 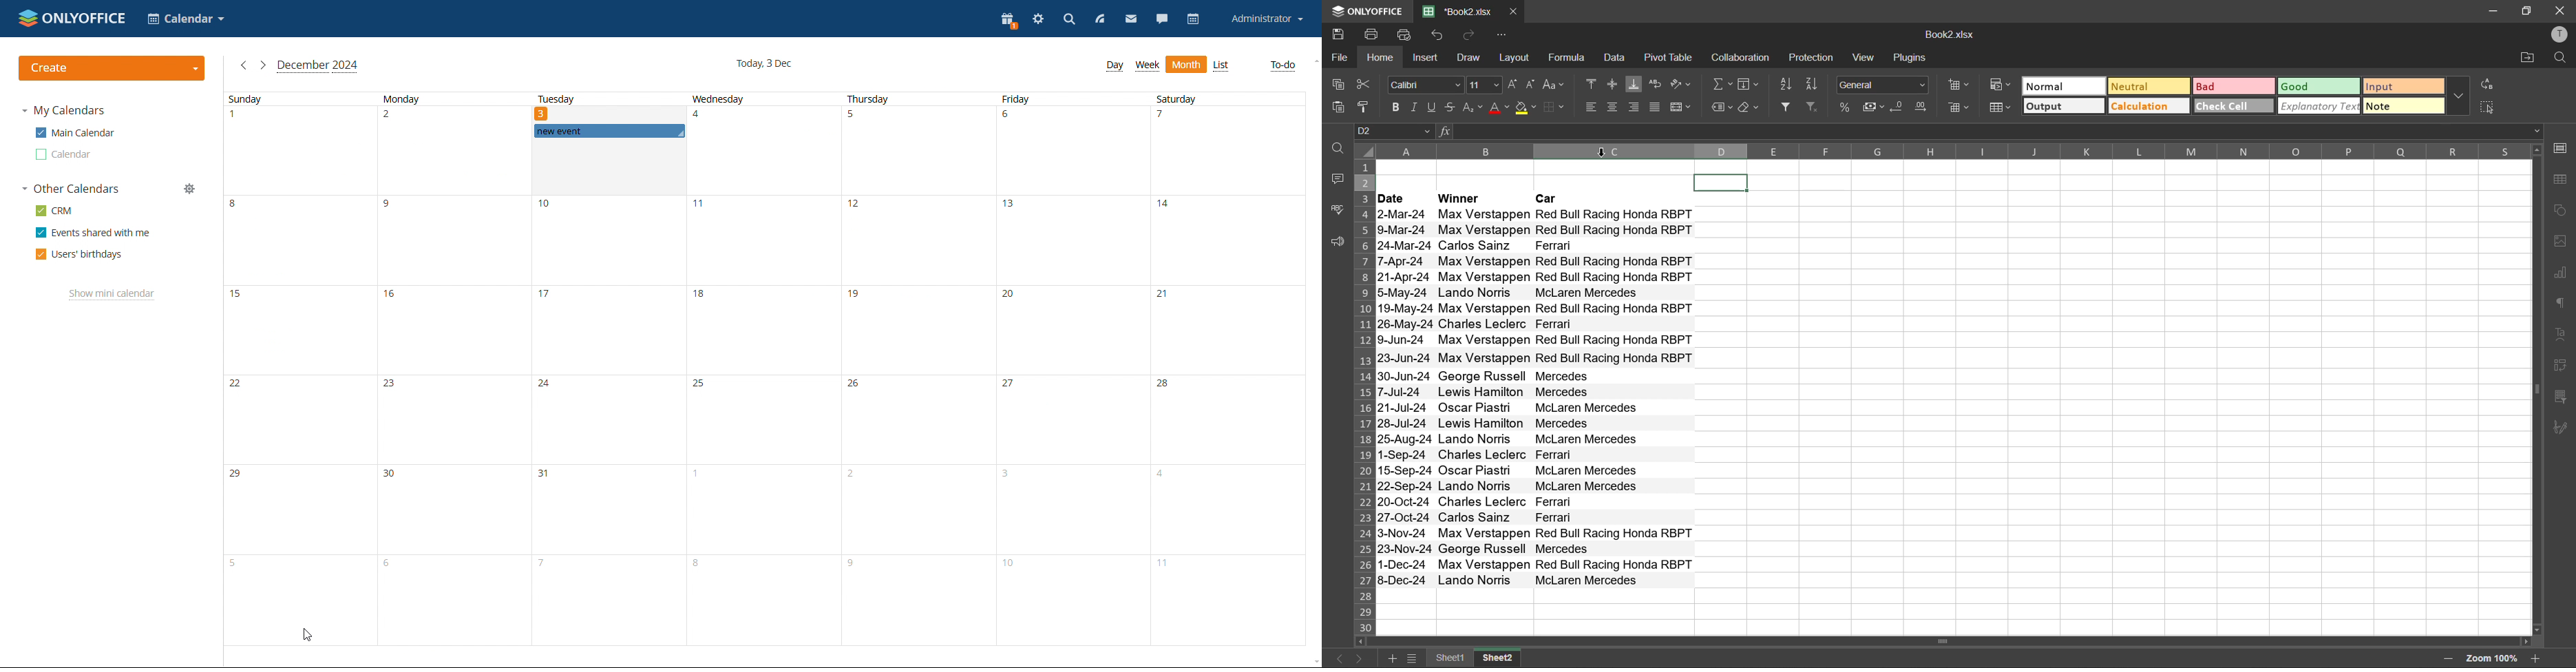 I want to click on scrollbar, so click(x=1321, y=344).